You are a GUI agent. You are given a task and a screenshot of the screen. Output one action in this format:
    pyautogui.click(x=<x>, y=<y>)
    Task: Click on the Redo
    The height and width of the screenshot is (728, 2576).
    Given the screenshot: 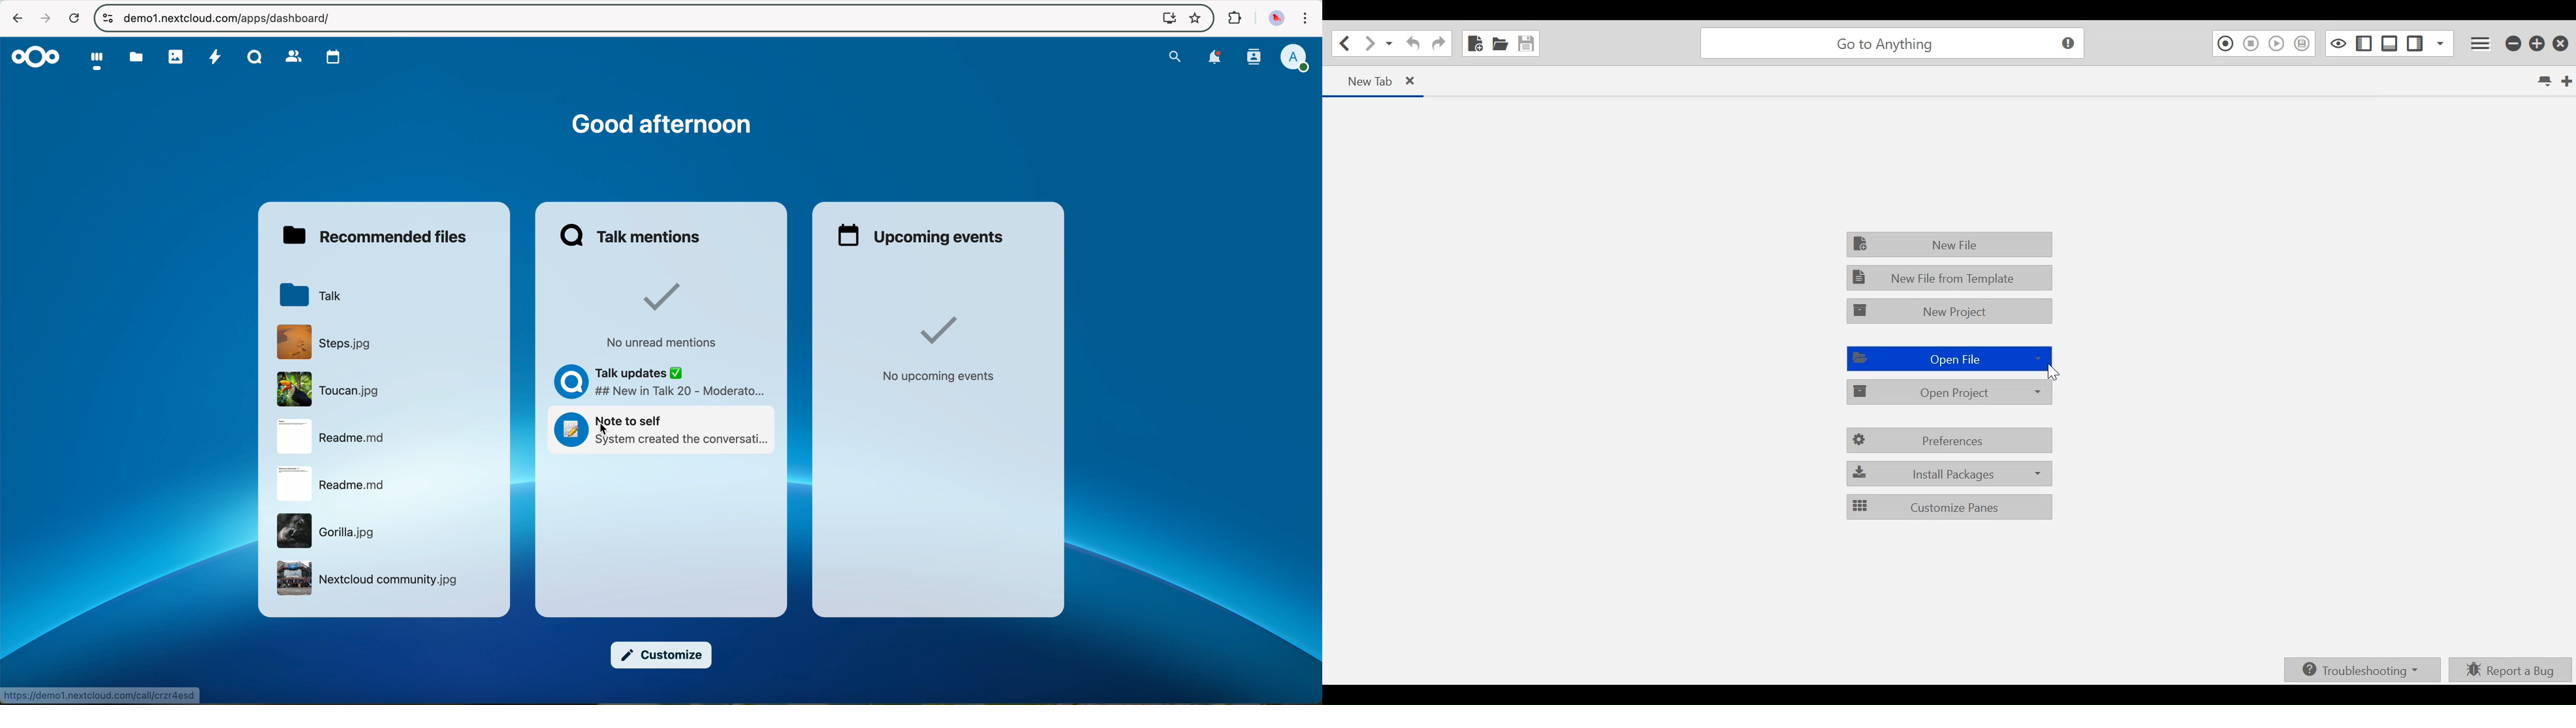 What is the action you would take?
    pyautogui.click(x=1439, y=43)
    